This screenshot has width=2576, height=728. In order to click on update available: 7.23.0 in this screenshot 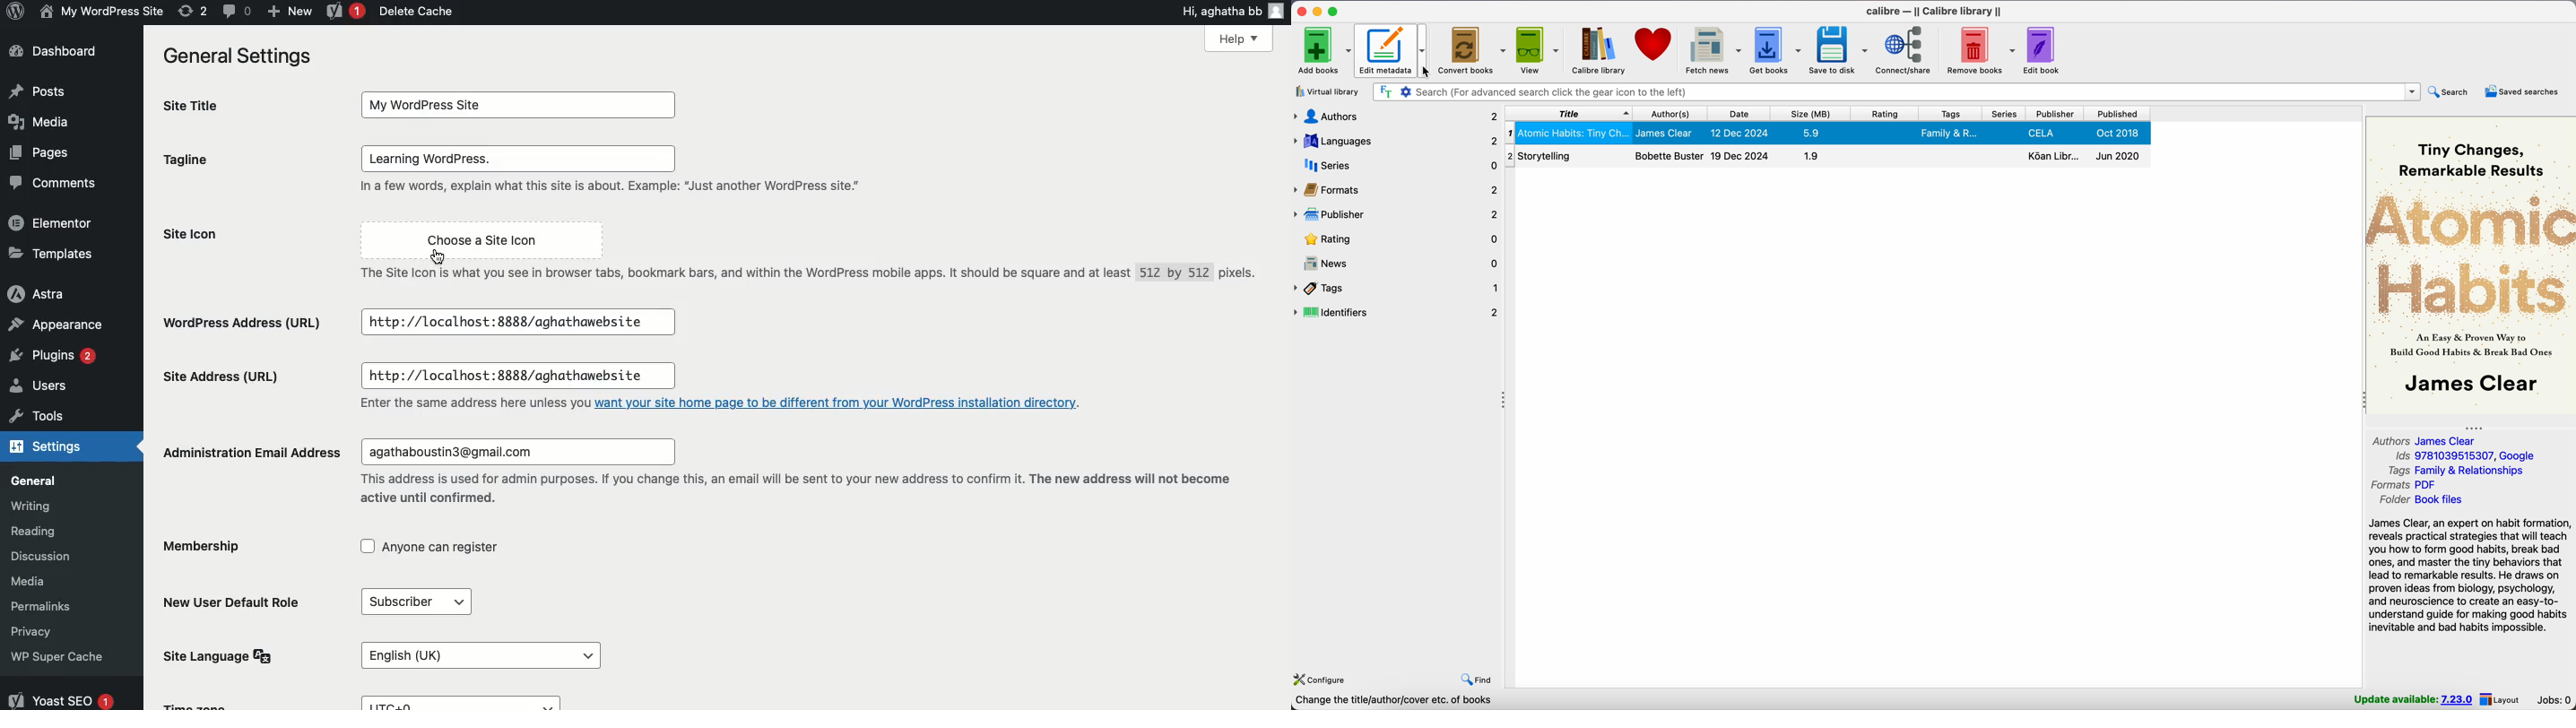, I will do `click(2413, 699)`.